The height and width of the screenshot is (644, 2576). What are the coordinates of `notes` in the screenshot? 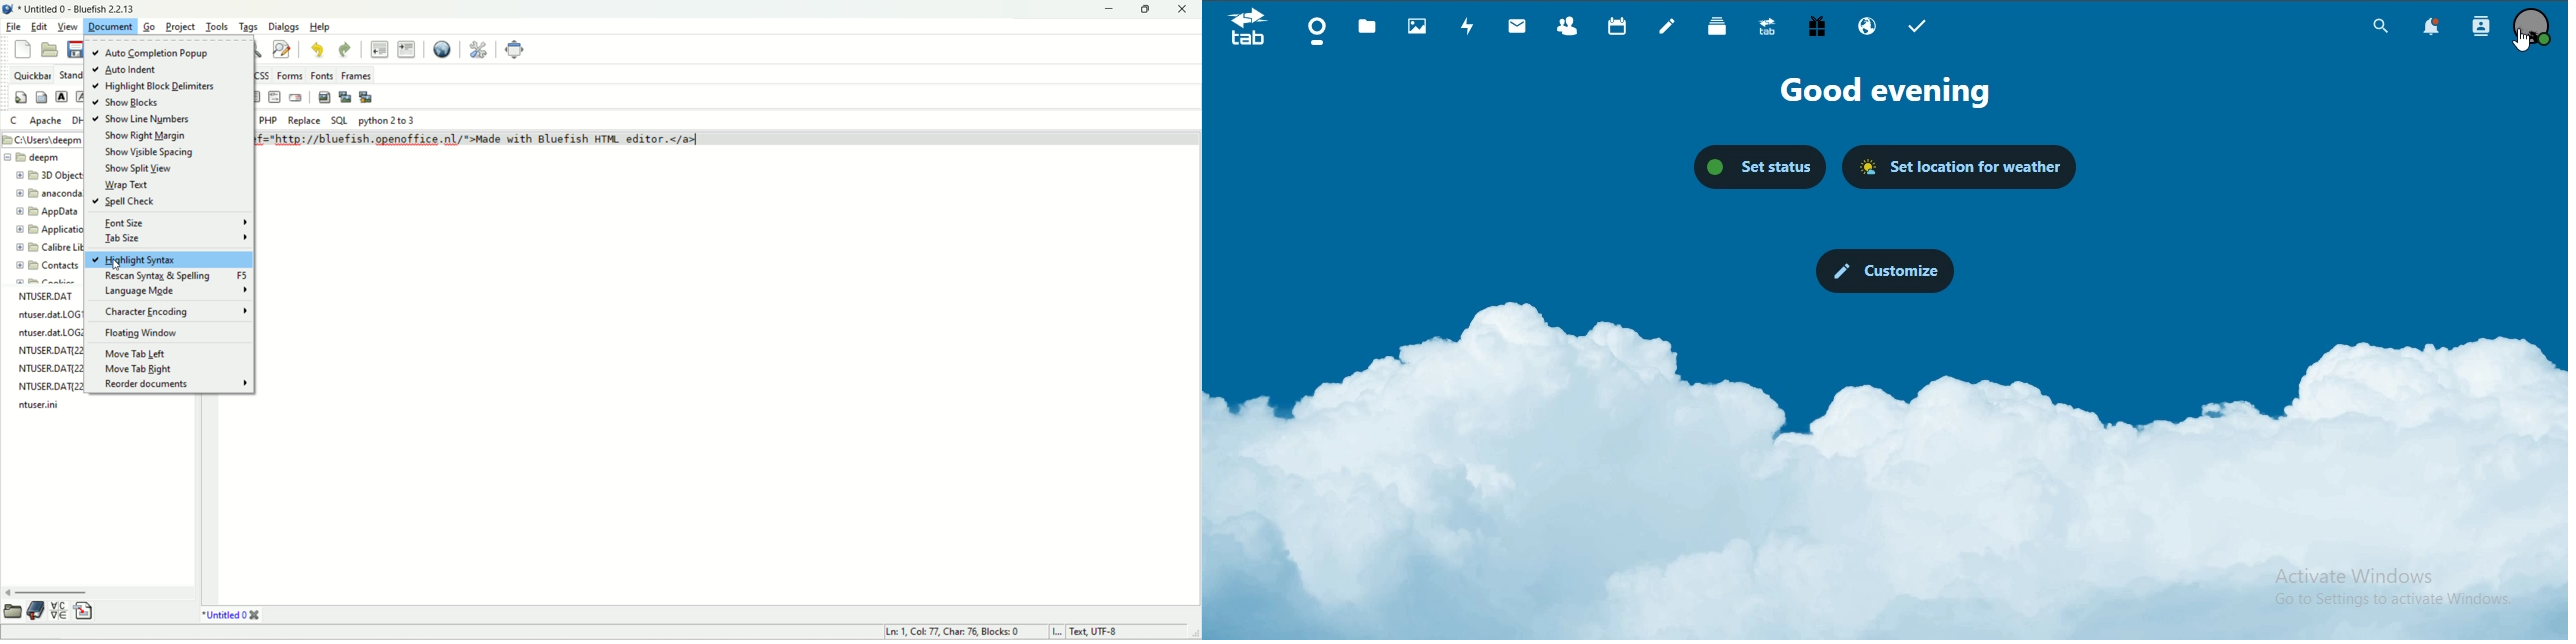 It's located at (1670, 28).